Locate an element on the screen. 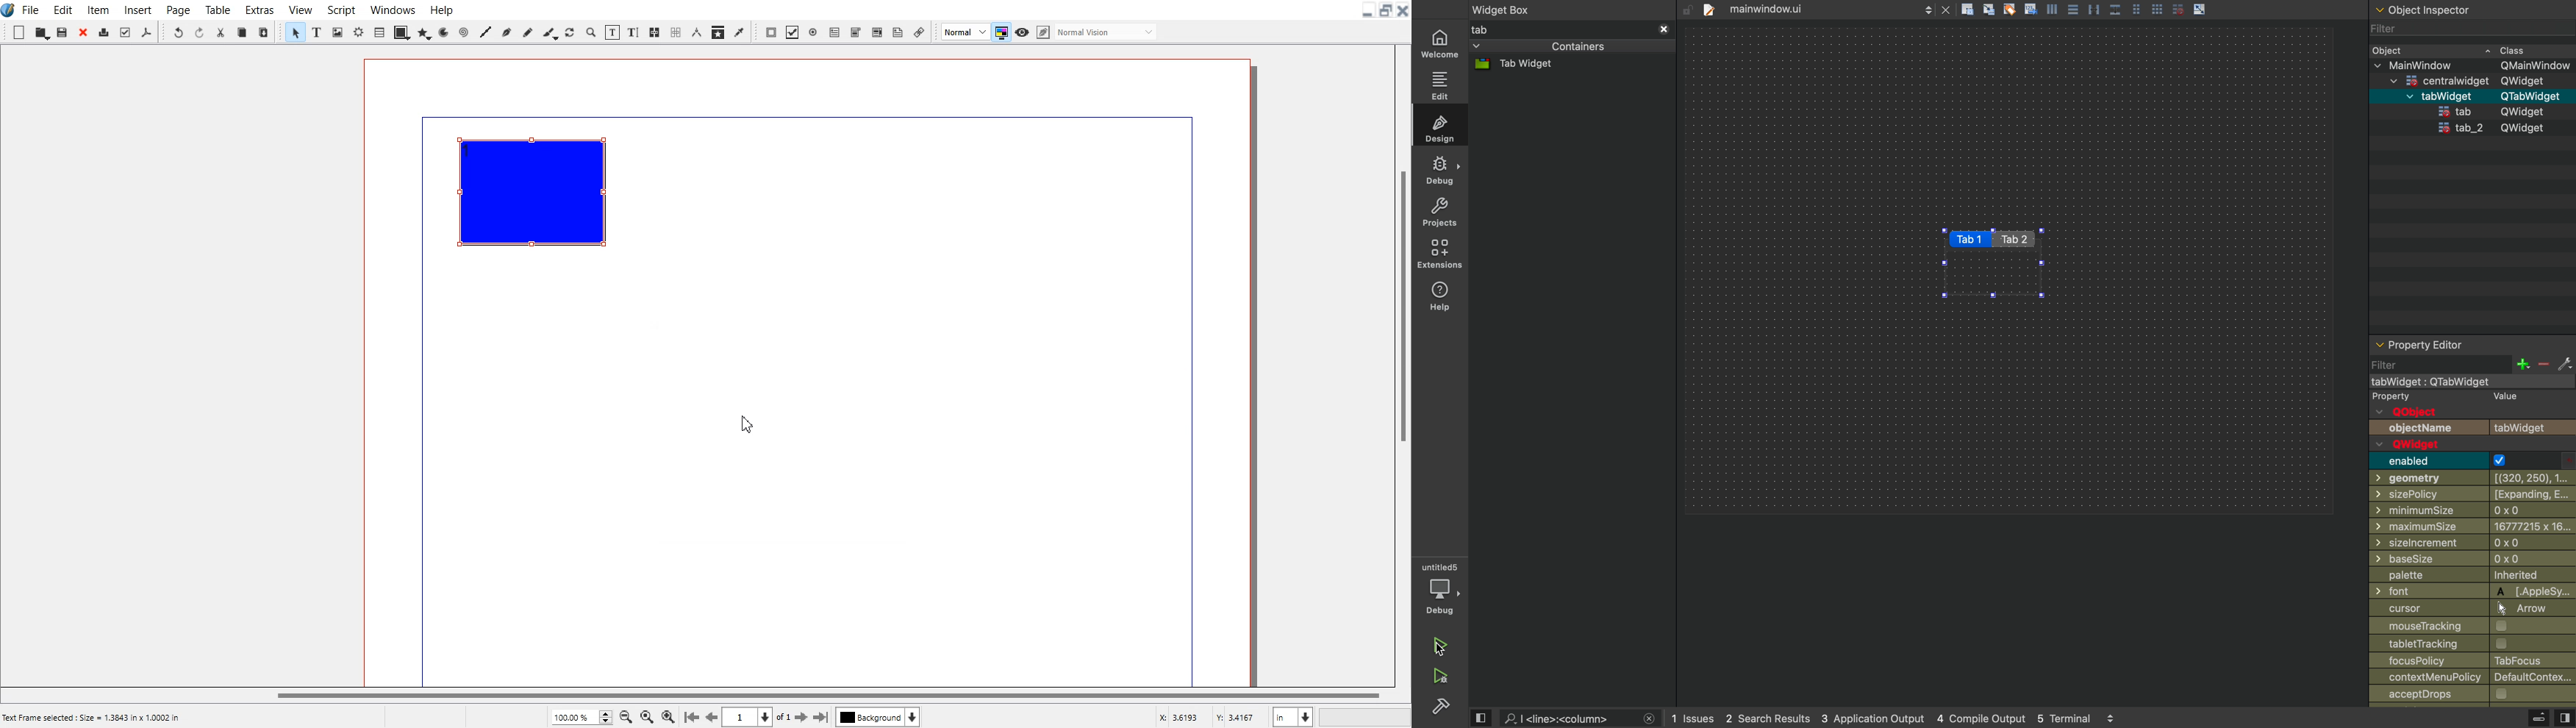 This screenshot has width=2576, height=728. Table is located at coordinates (379, 32).